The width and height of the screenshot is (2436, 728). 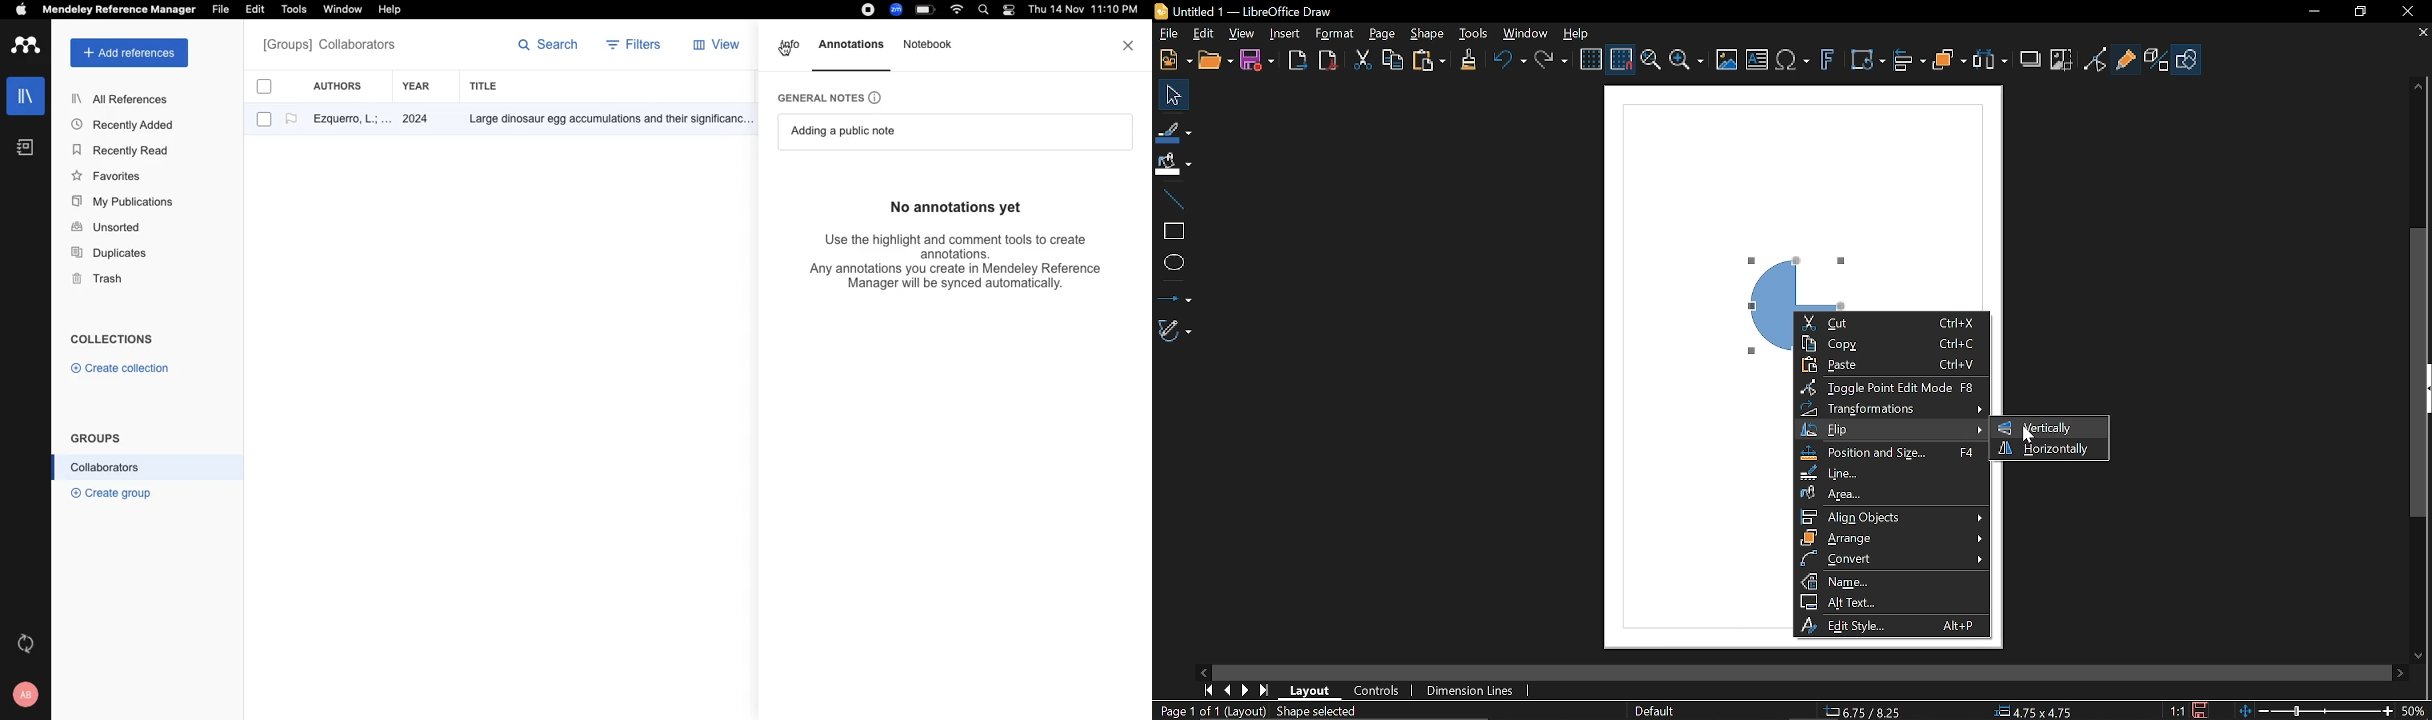 I want to click on Area, so click(x=1890, y=493).